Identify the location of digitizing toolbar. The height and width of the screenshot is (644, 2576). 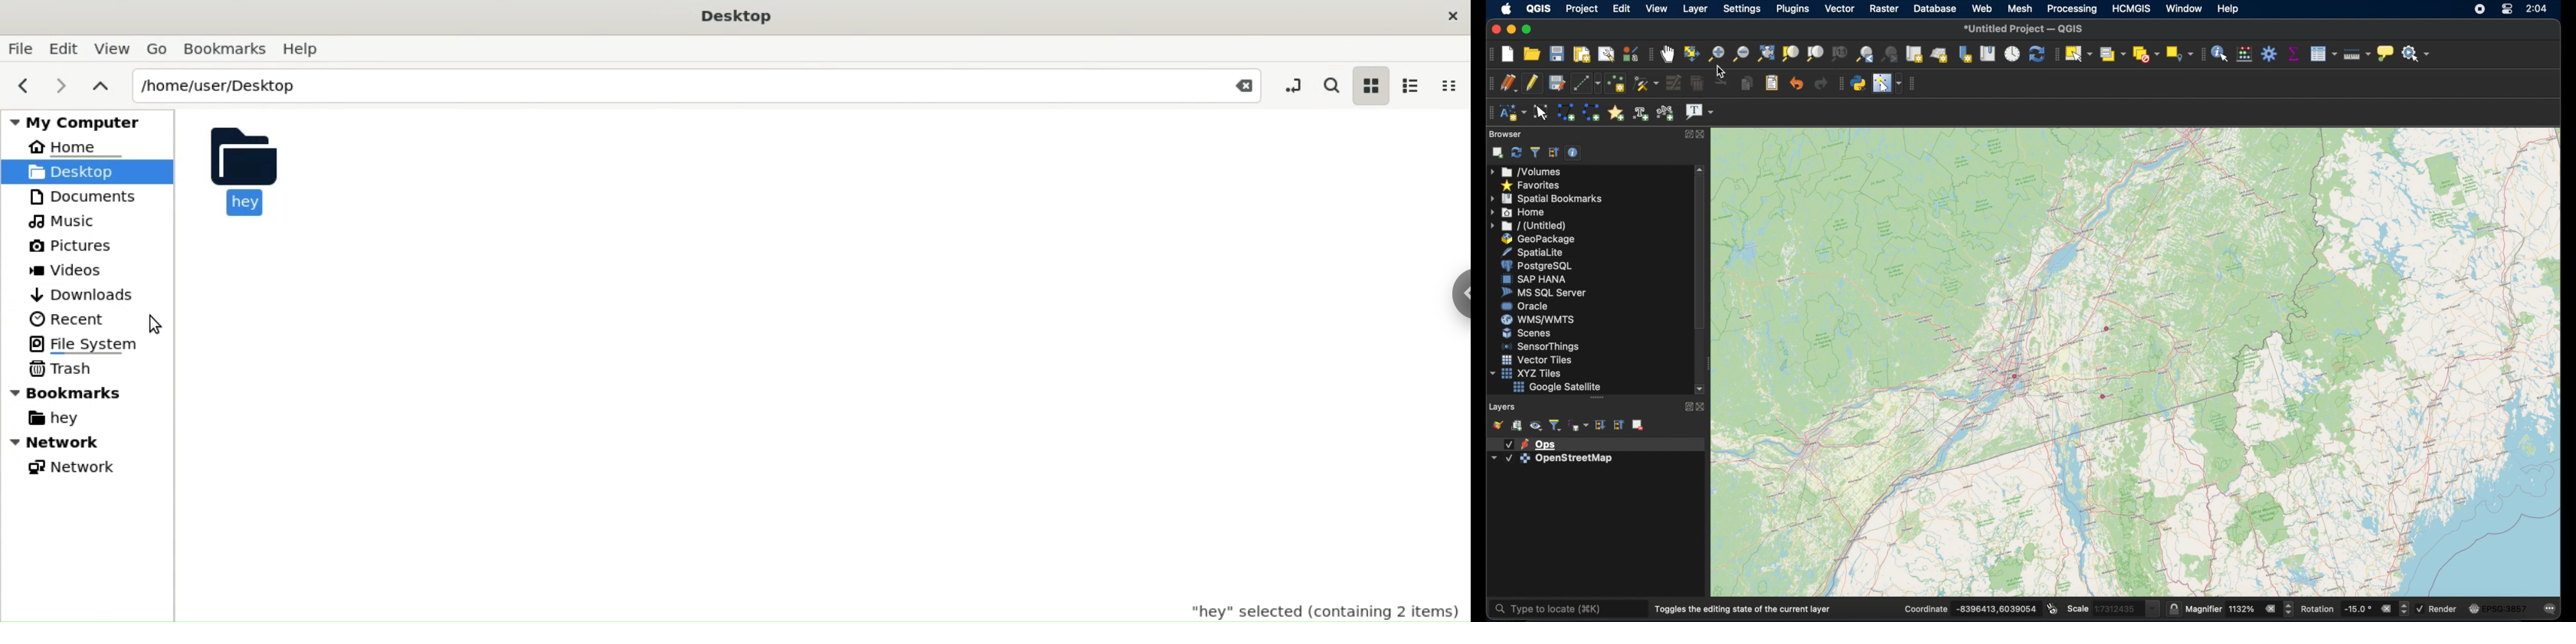
(1489, 83).